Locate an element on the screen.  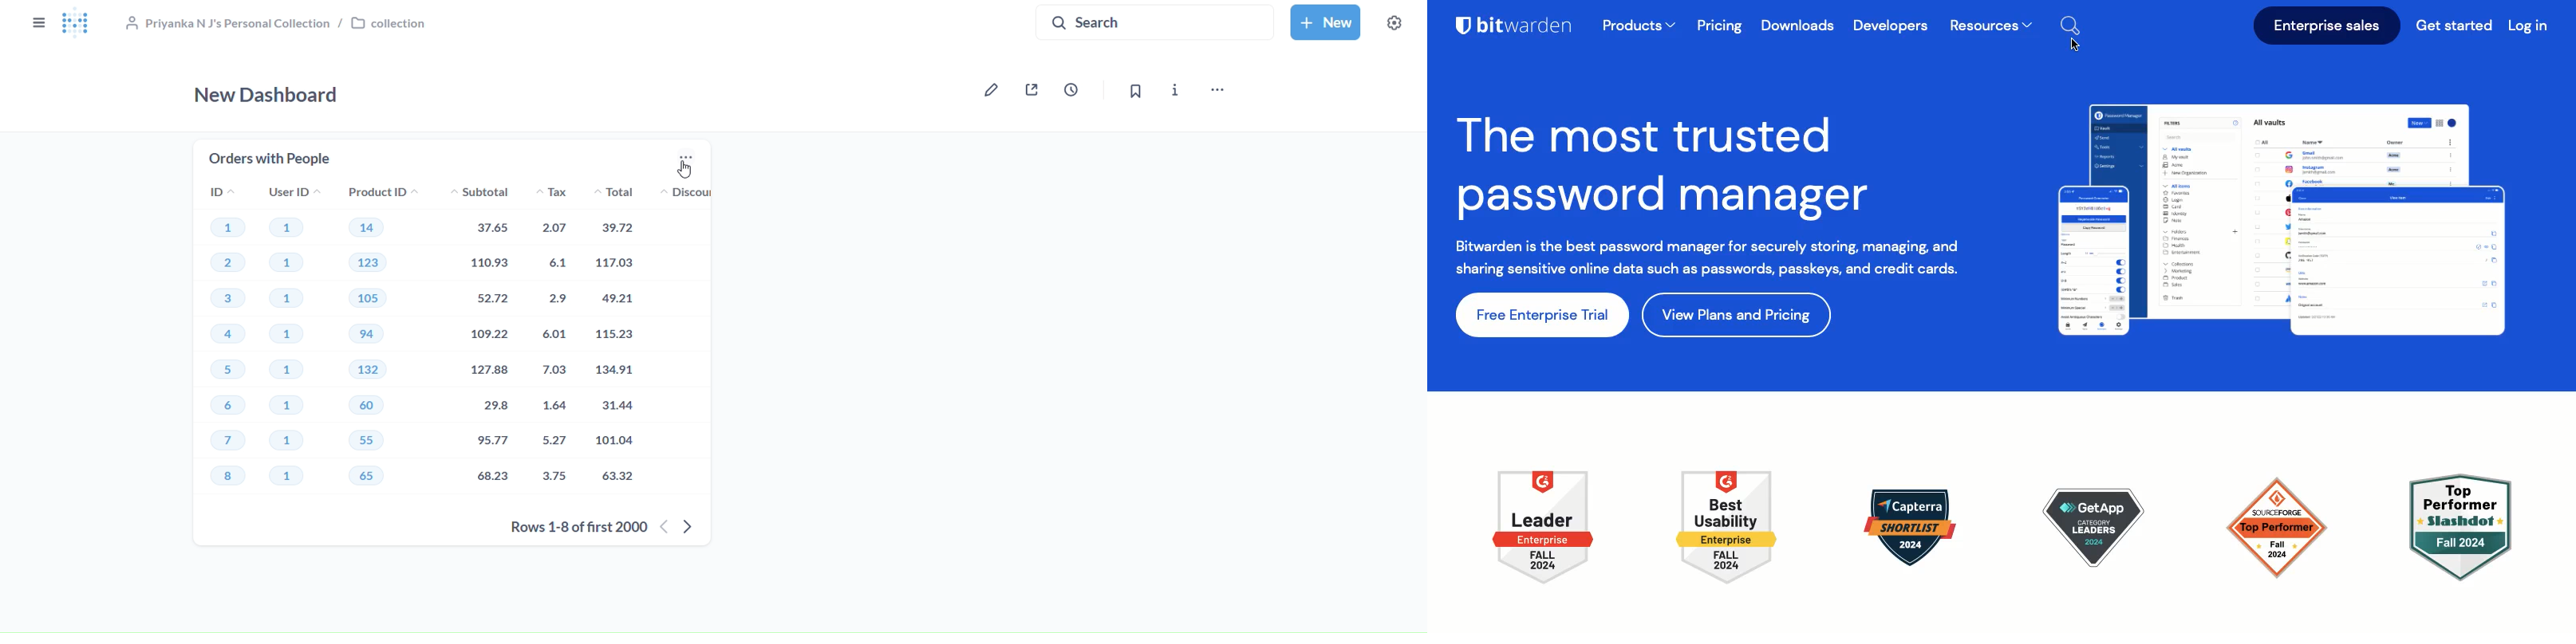
Search is located at coordinates (2079, 23).